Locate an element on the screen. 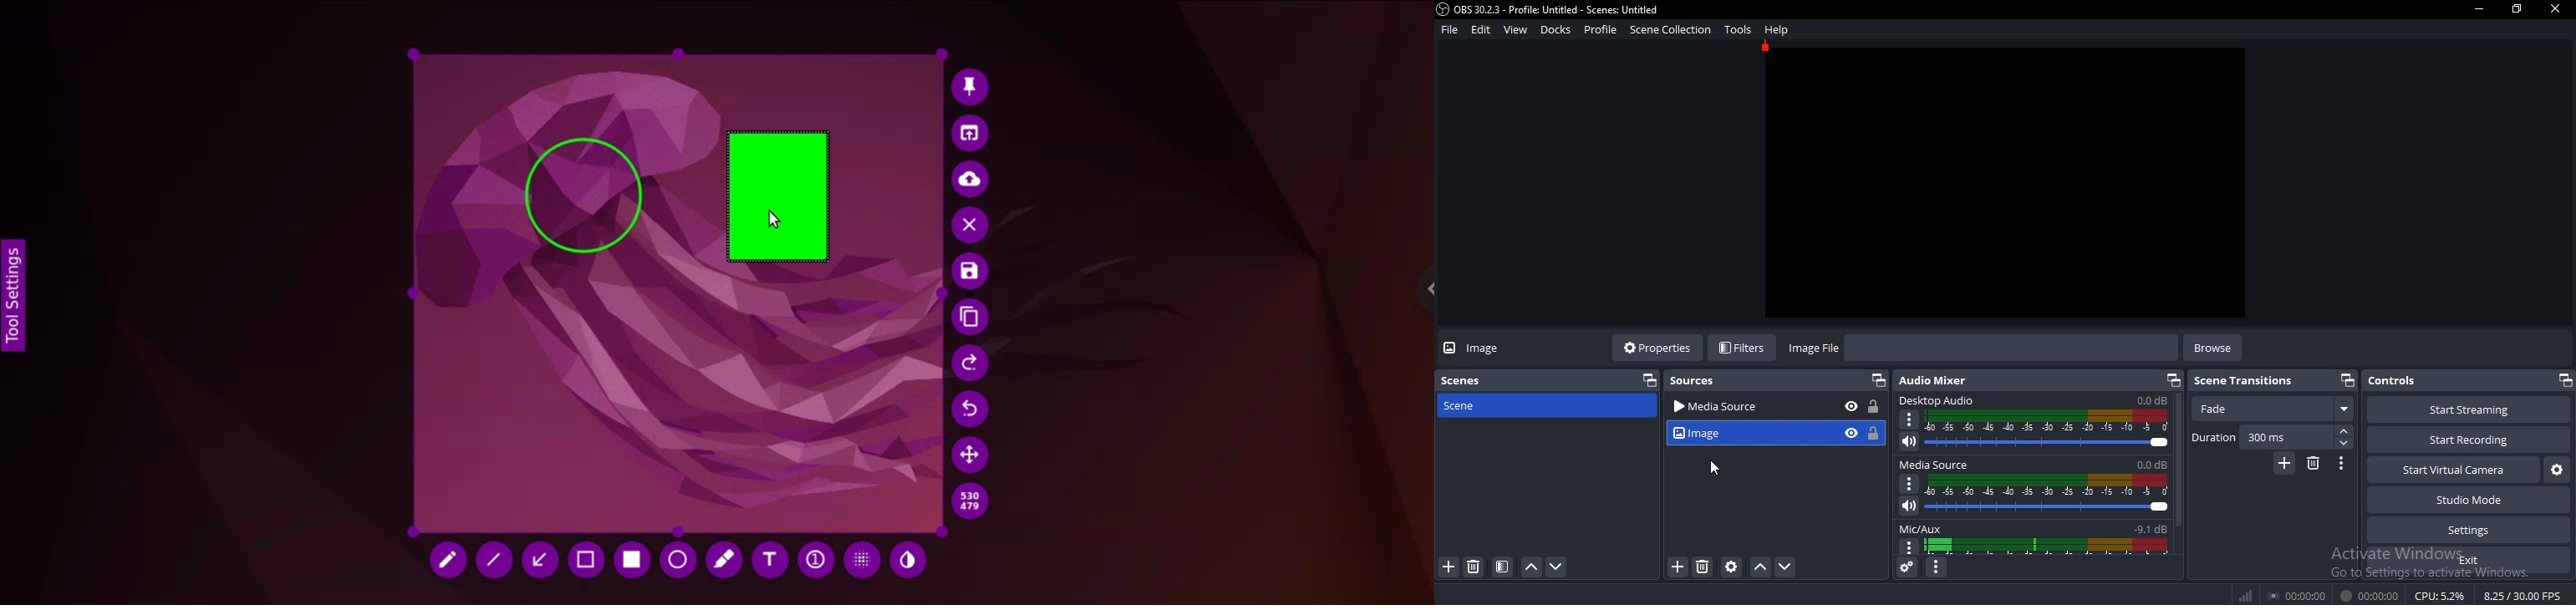 This screenshot has height=616, width=2576. image is located at coordinates (1744, 433).